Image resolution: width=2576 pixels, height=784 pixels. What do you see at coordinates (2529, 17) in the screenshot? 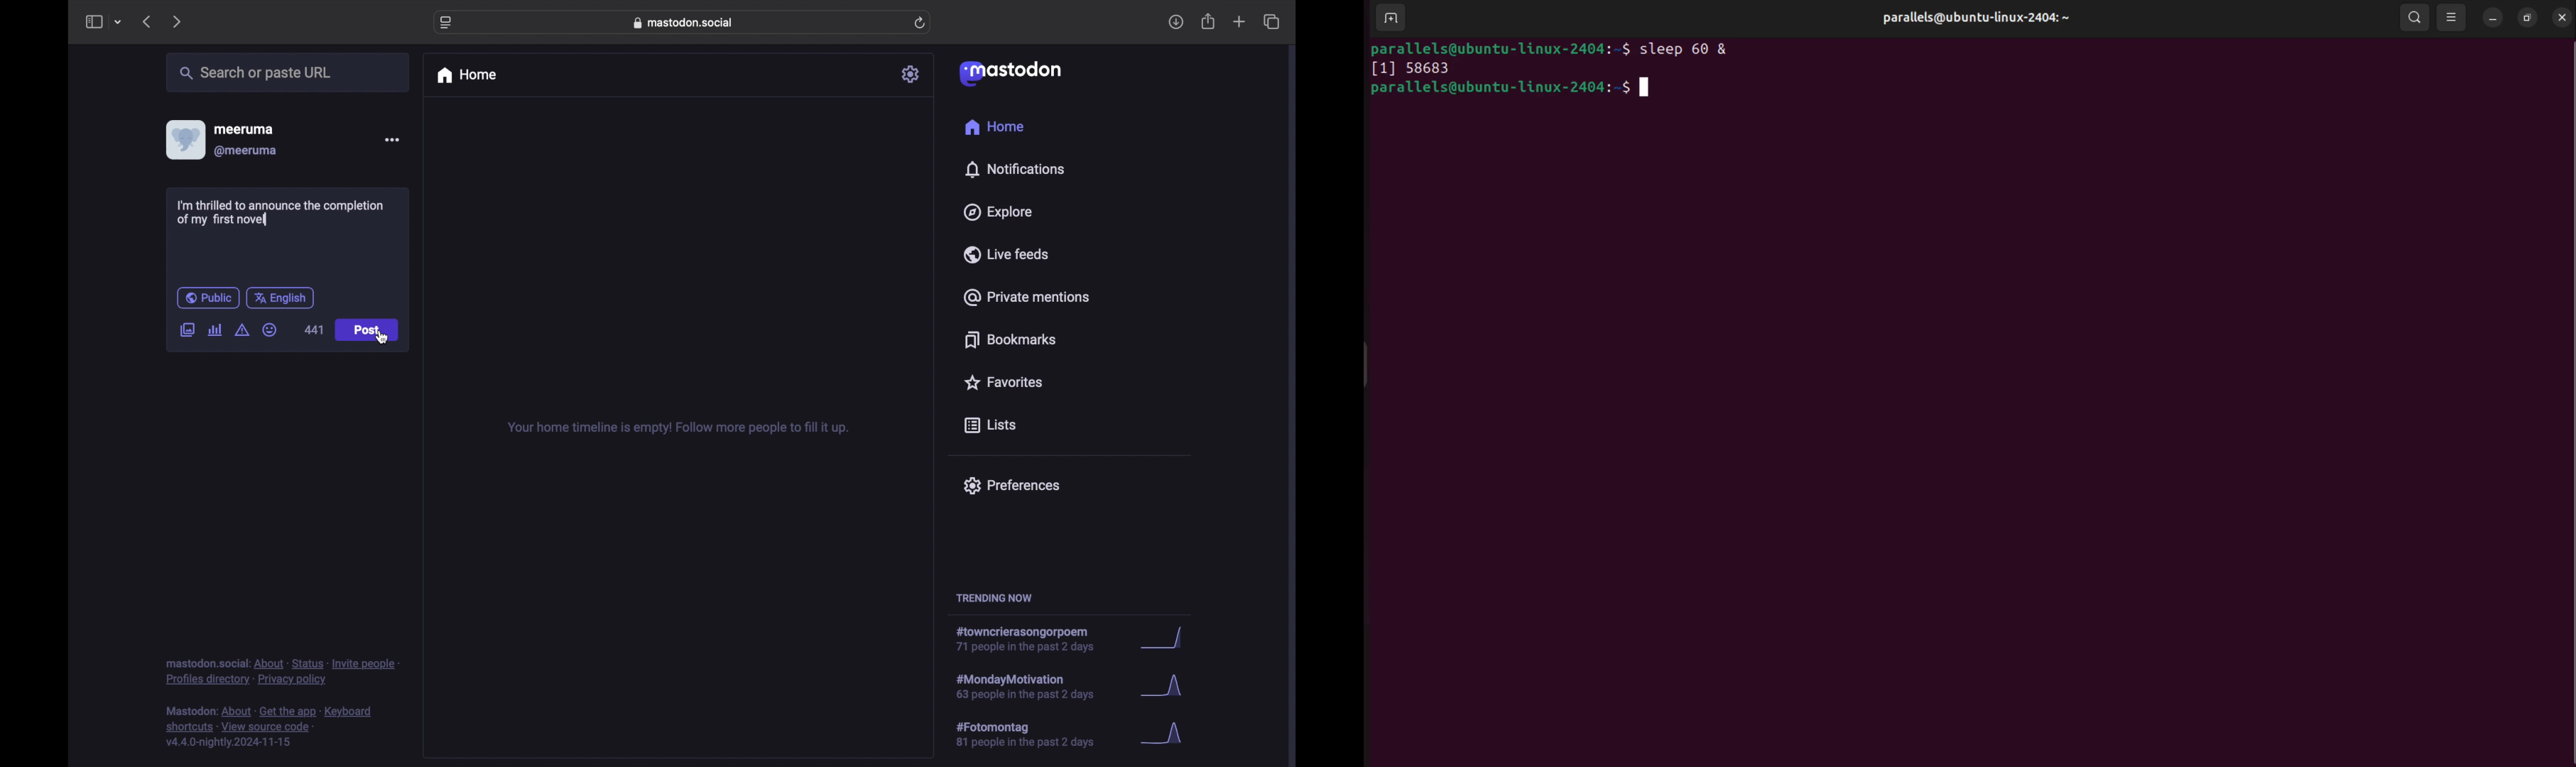
I see `resize` at bounding box center [2529, 17].